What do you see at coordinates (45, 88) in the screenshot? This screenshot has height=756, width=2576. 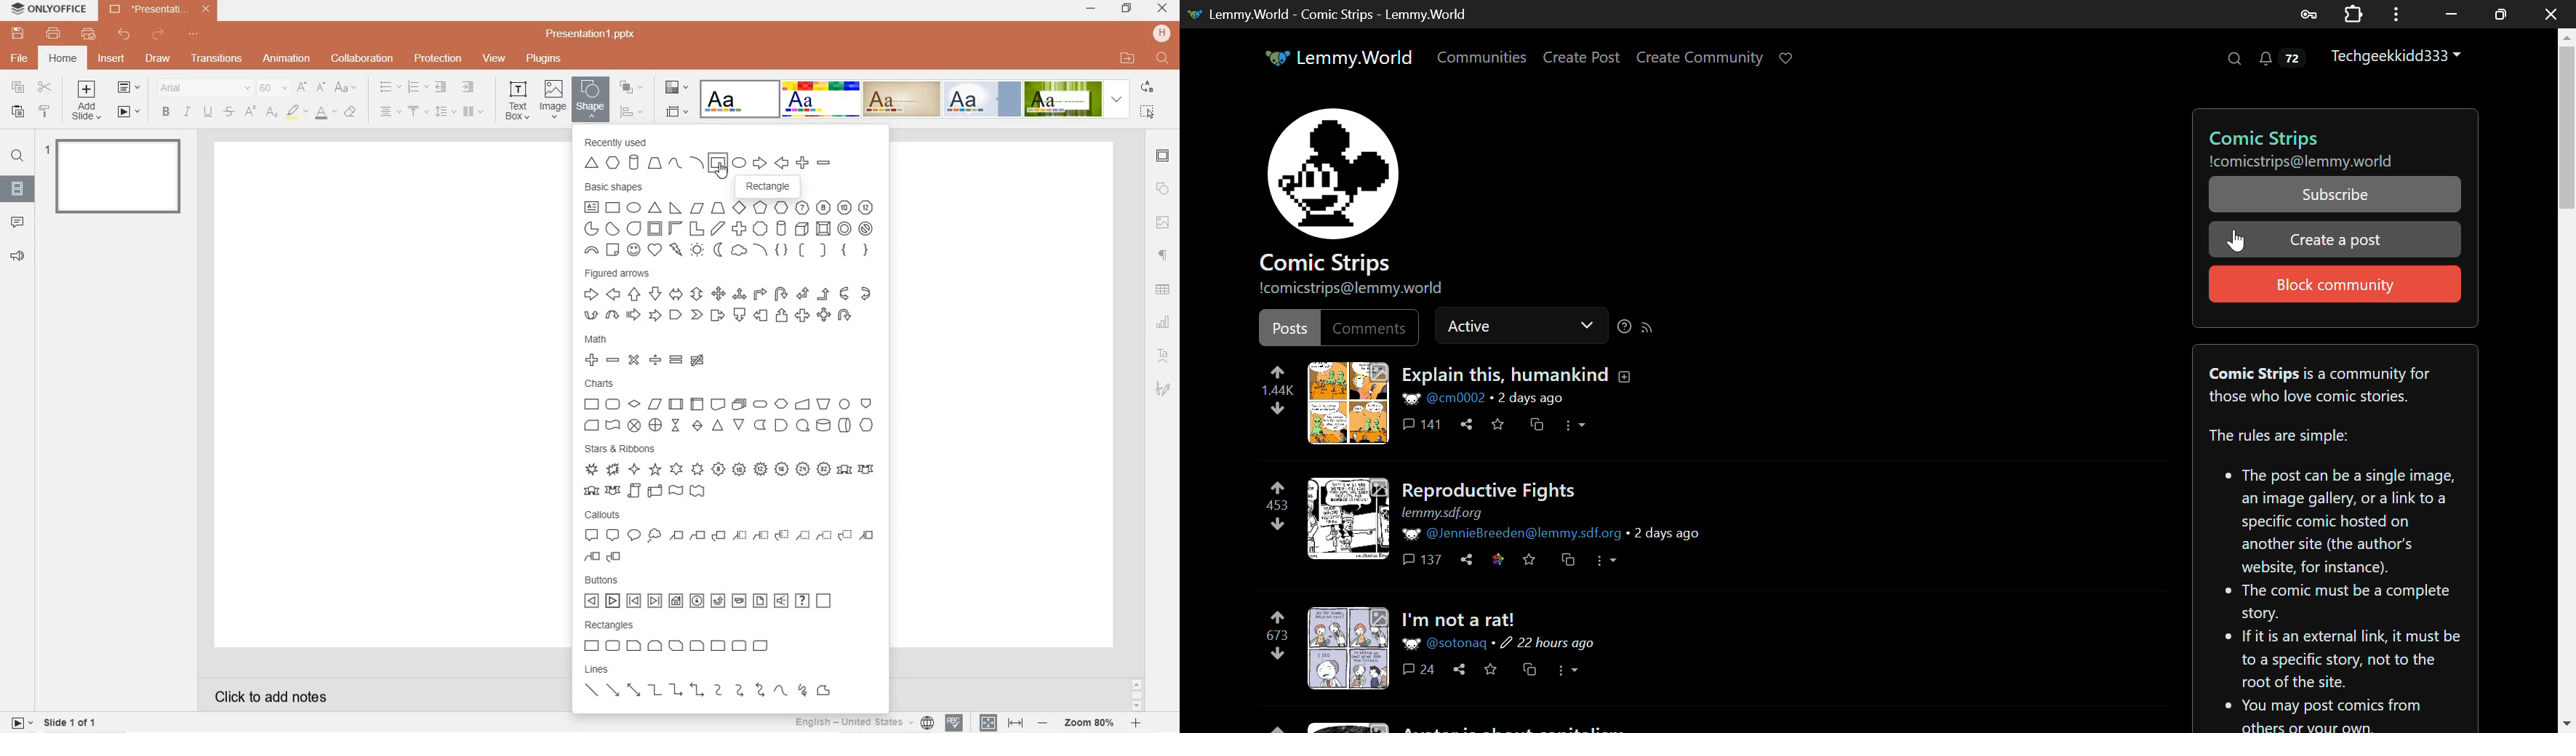 I see `cut` at bounding box center [45, 88].